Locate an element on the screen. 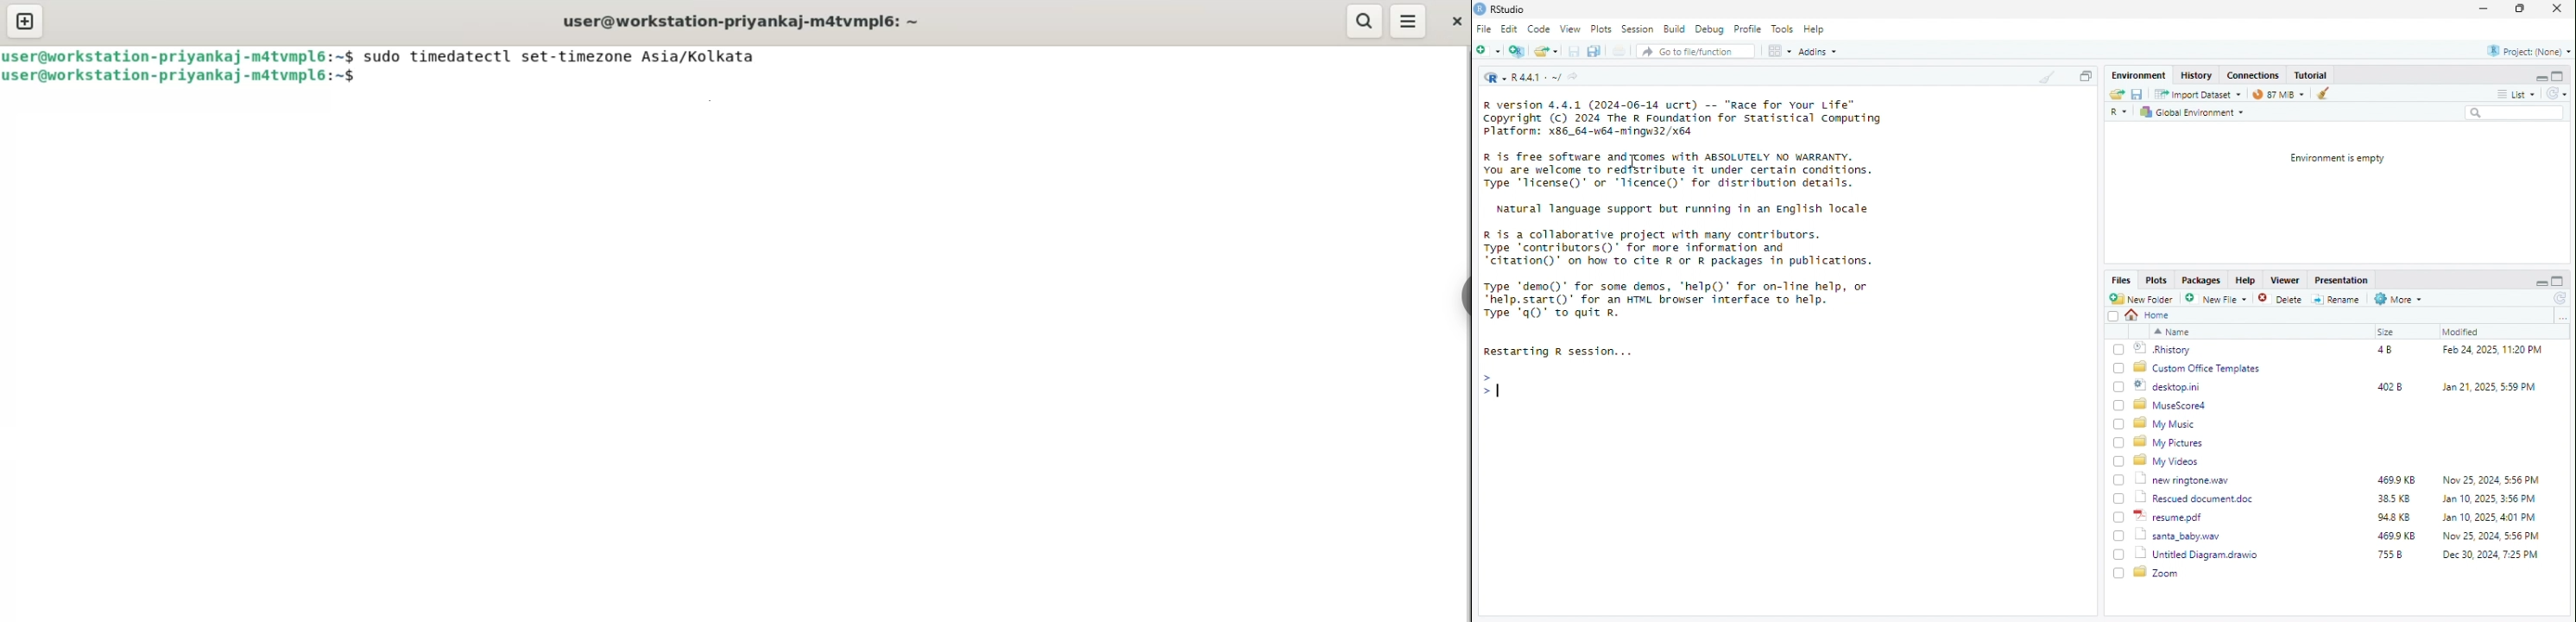  Profile is located at coordinates (1750, 29).